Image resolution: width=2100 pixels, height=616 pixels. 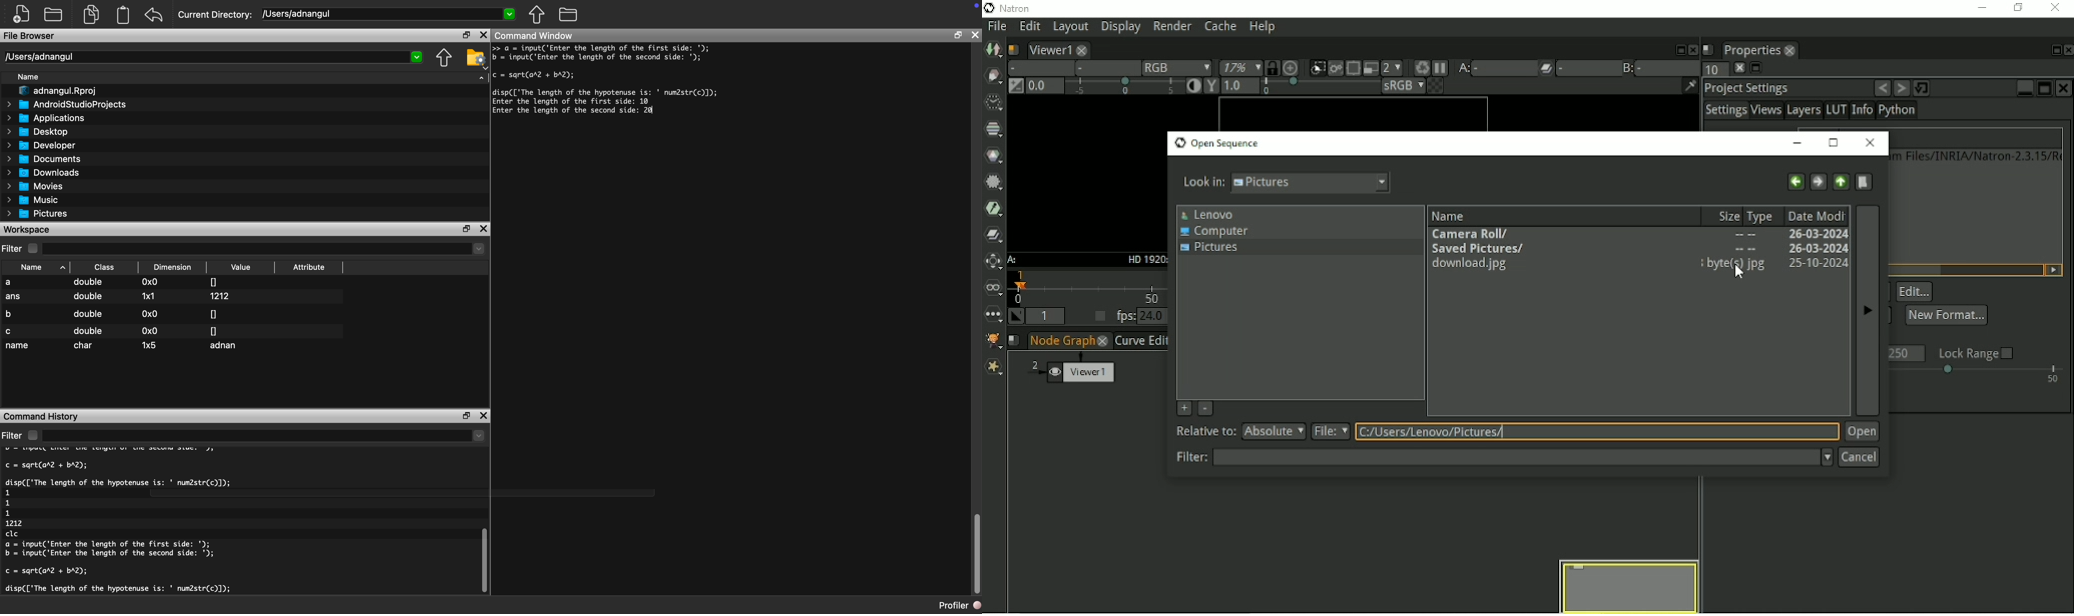 I want to click on AndroidStudioProjects, so click(x=68, y=105).